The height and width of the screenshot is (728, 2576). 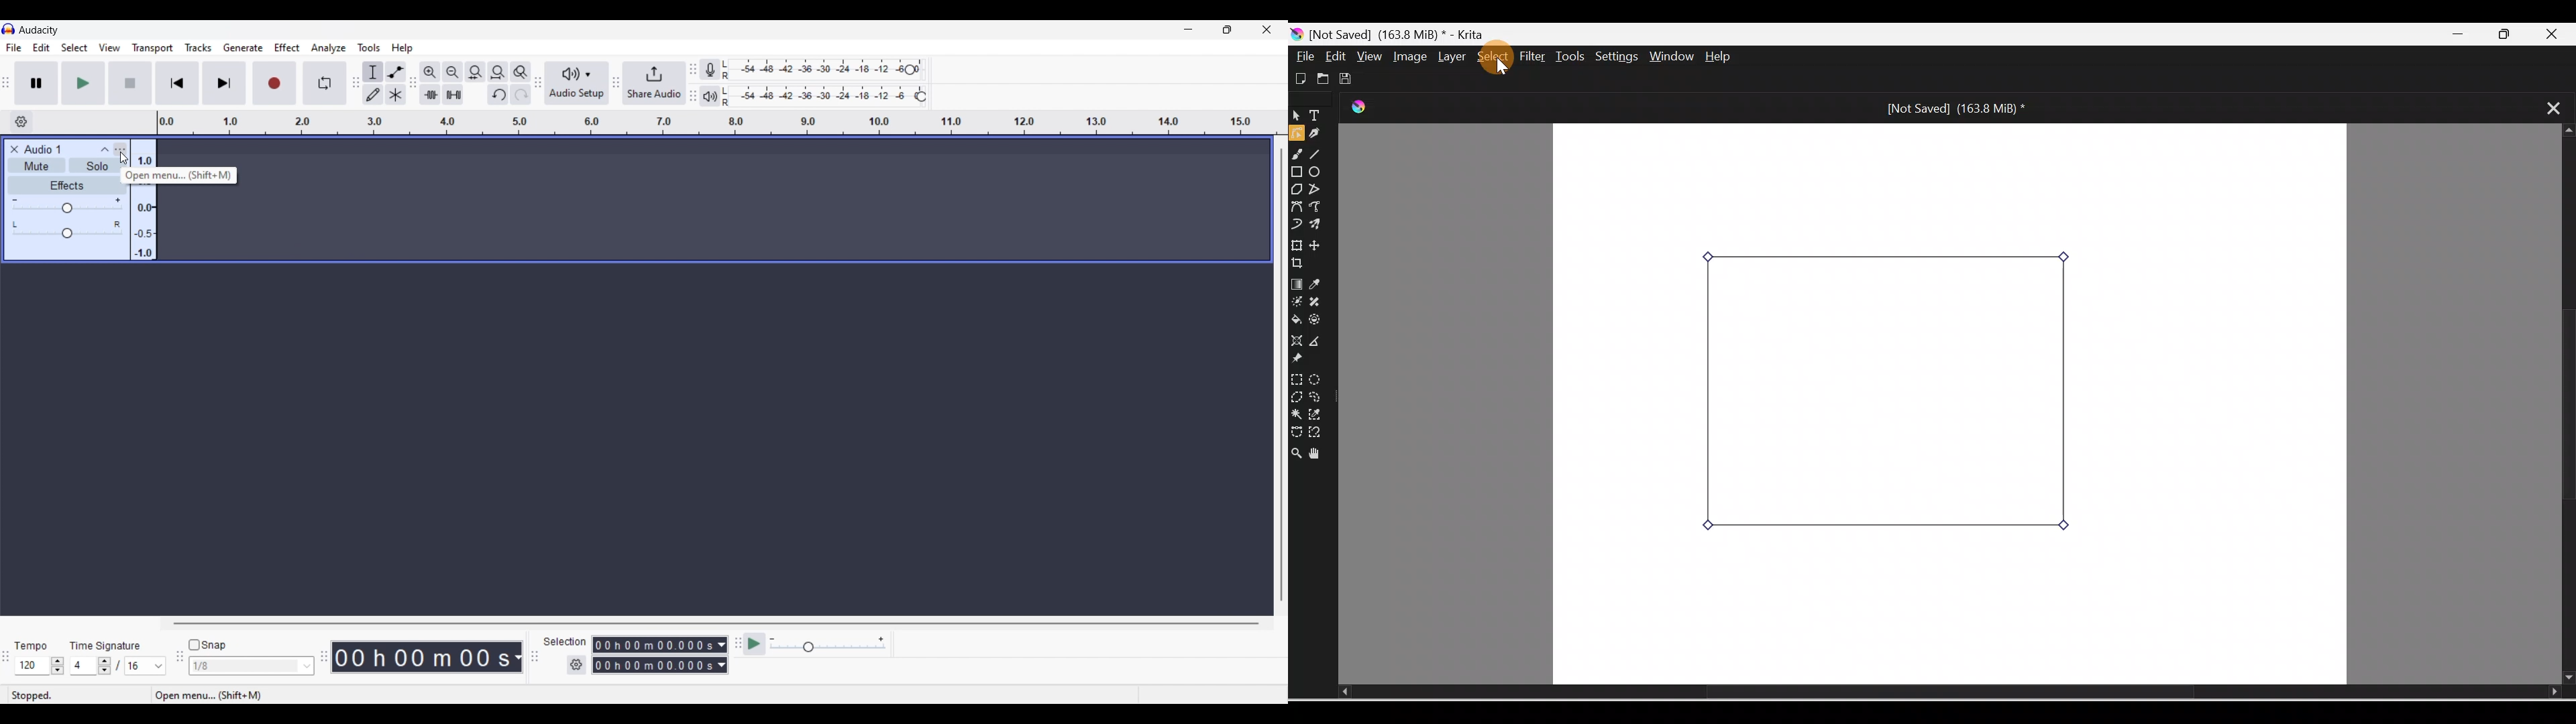 I want to click on Selection settings, so click(x=577, y=665).